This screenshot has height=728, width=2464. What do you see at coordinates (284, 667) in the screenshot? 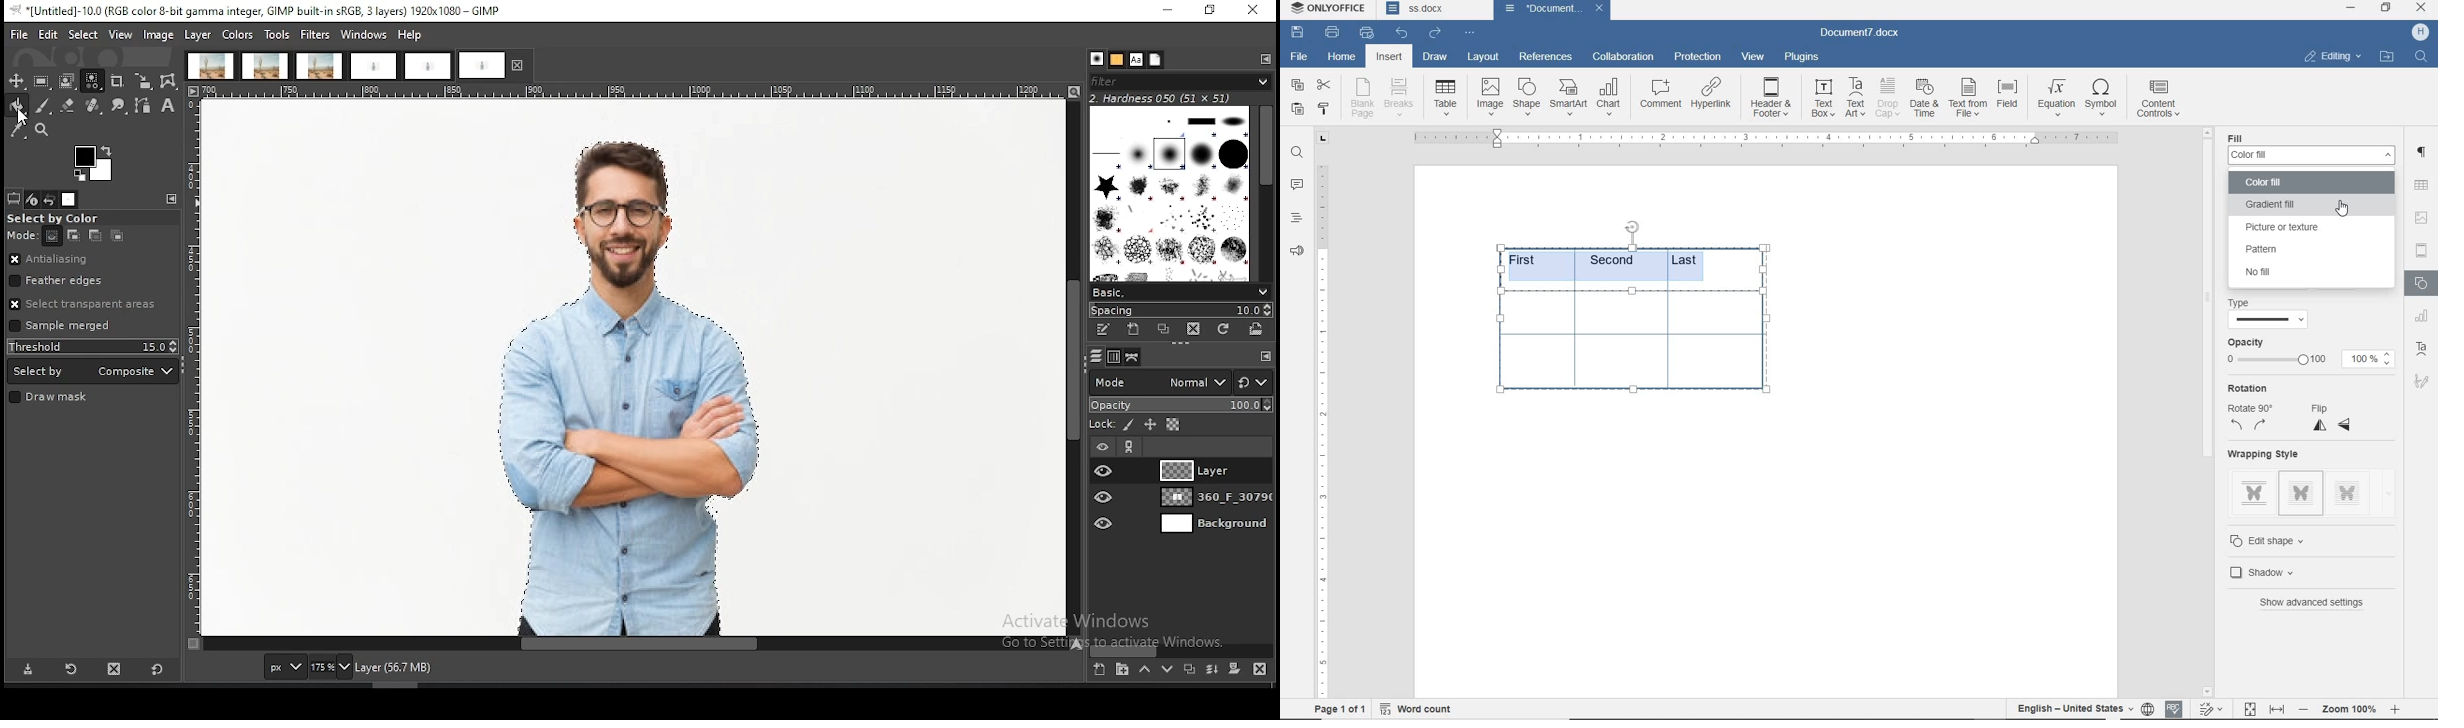
I see `units` at bounding box center [284, 667].